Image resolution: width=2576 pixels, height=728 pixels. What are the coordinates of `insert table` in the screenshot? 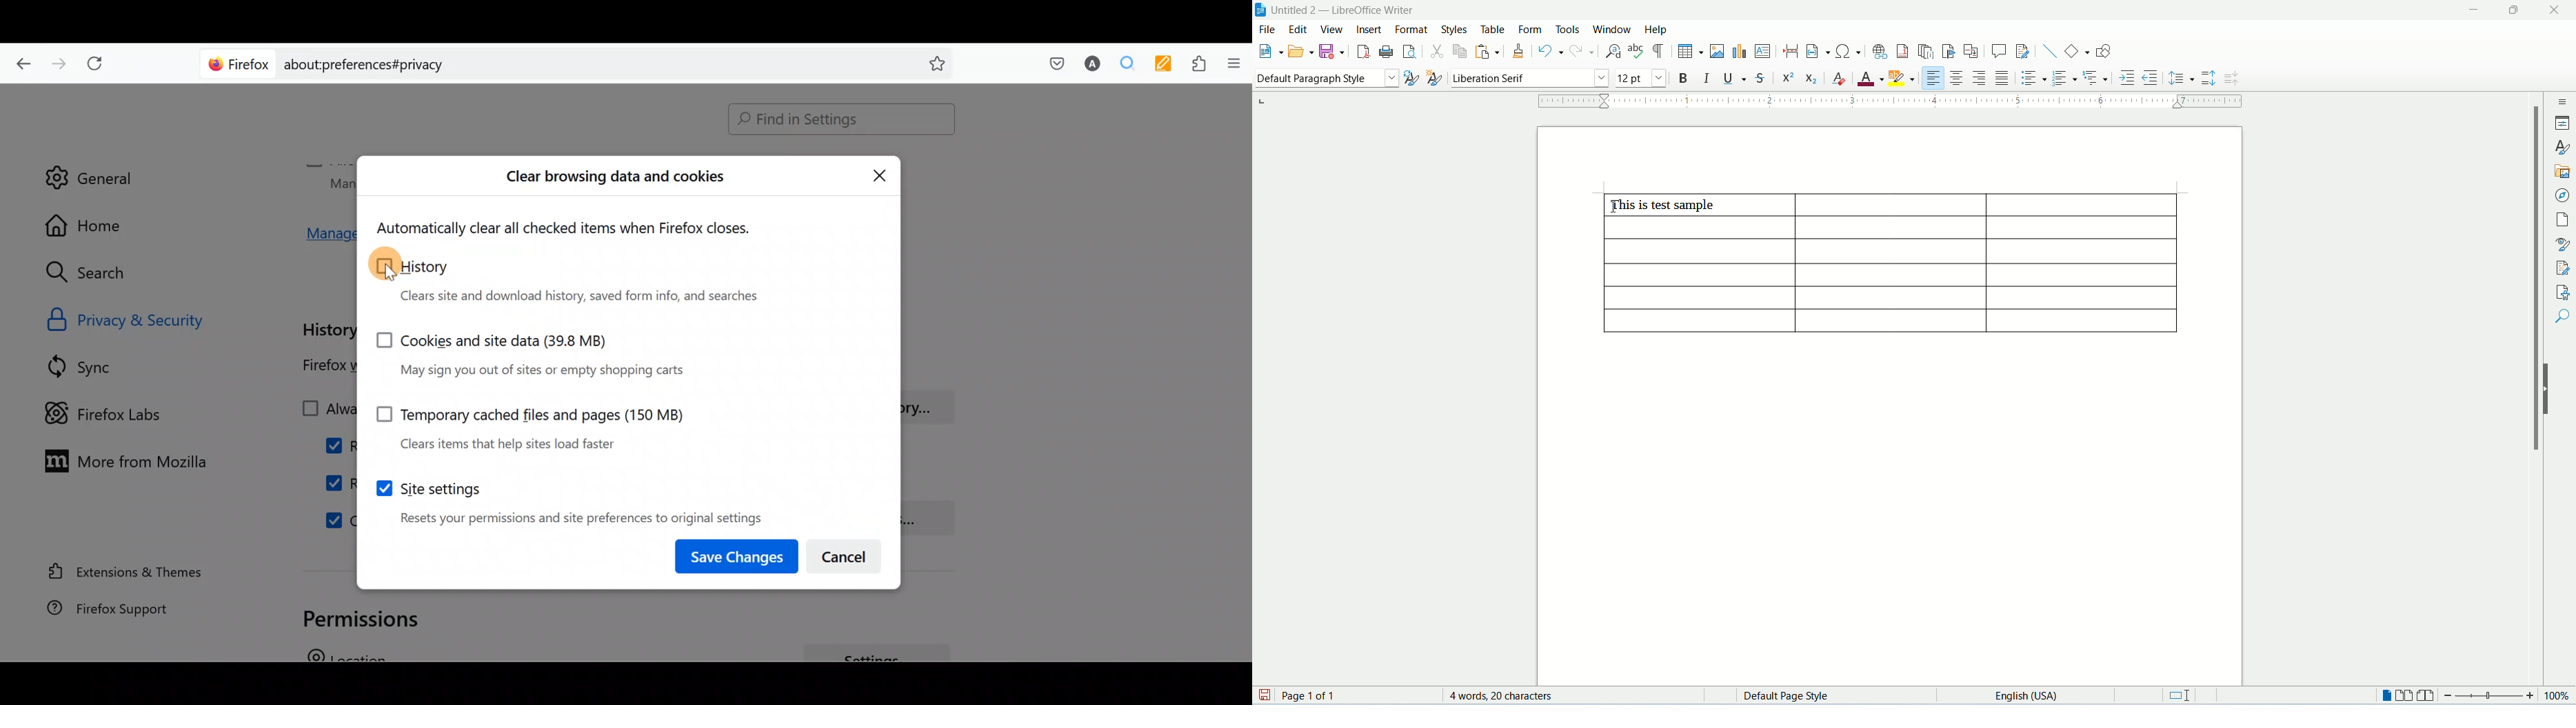 It's located at (1689, 50).